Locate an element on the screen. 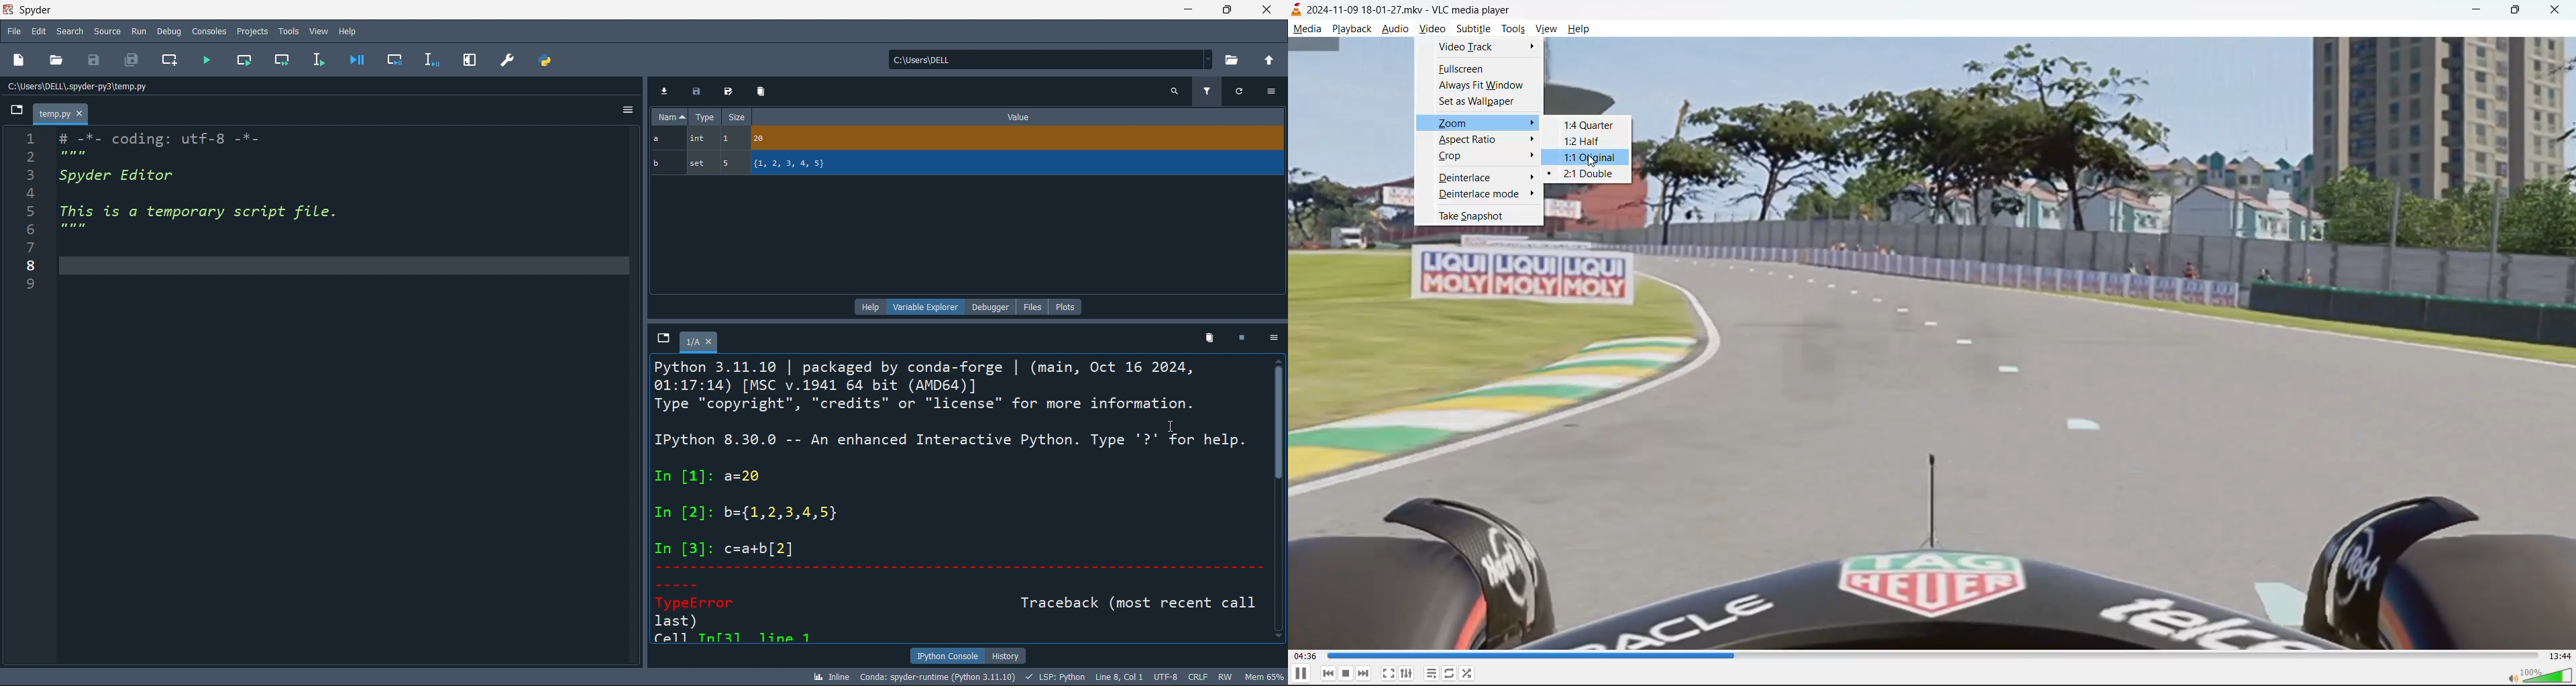 This screenshot has height=700, width=2576. INLINE is located at coordinates (828, 676).